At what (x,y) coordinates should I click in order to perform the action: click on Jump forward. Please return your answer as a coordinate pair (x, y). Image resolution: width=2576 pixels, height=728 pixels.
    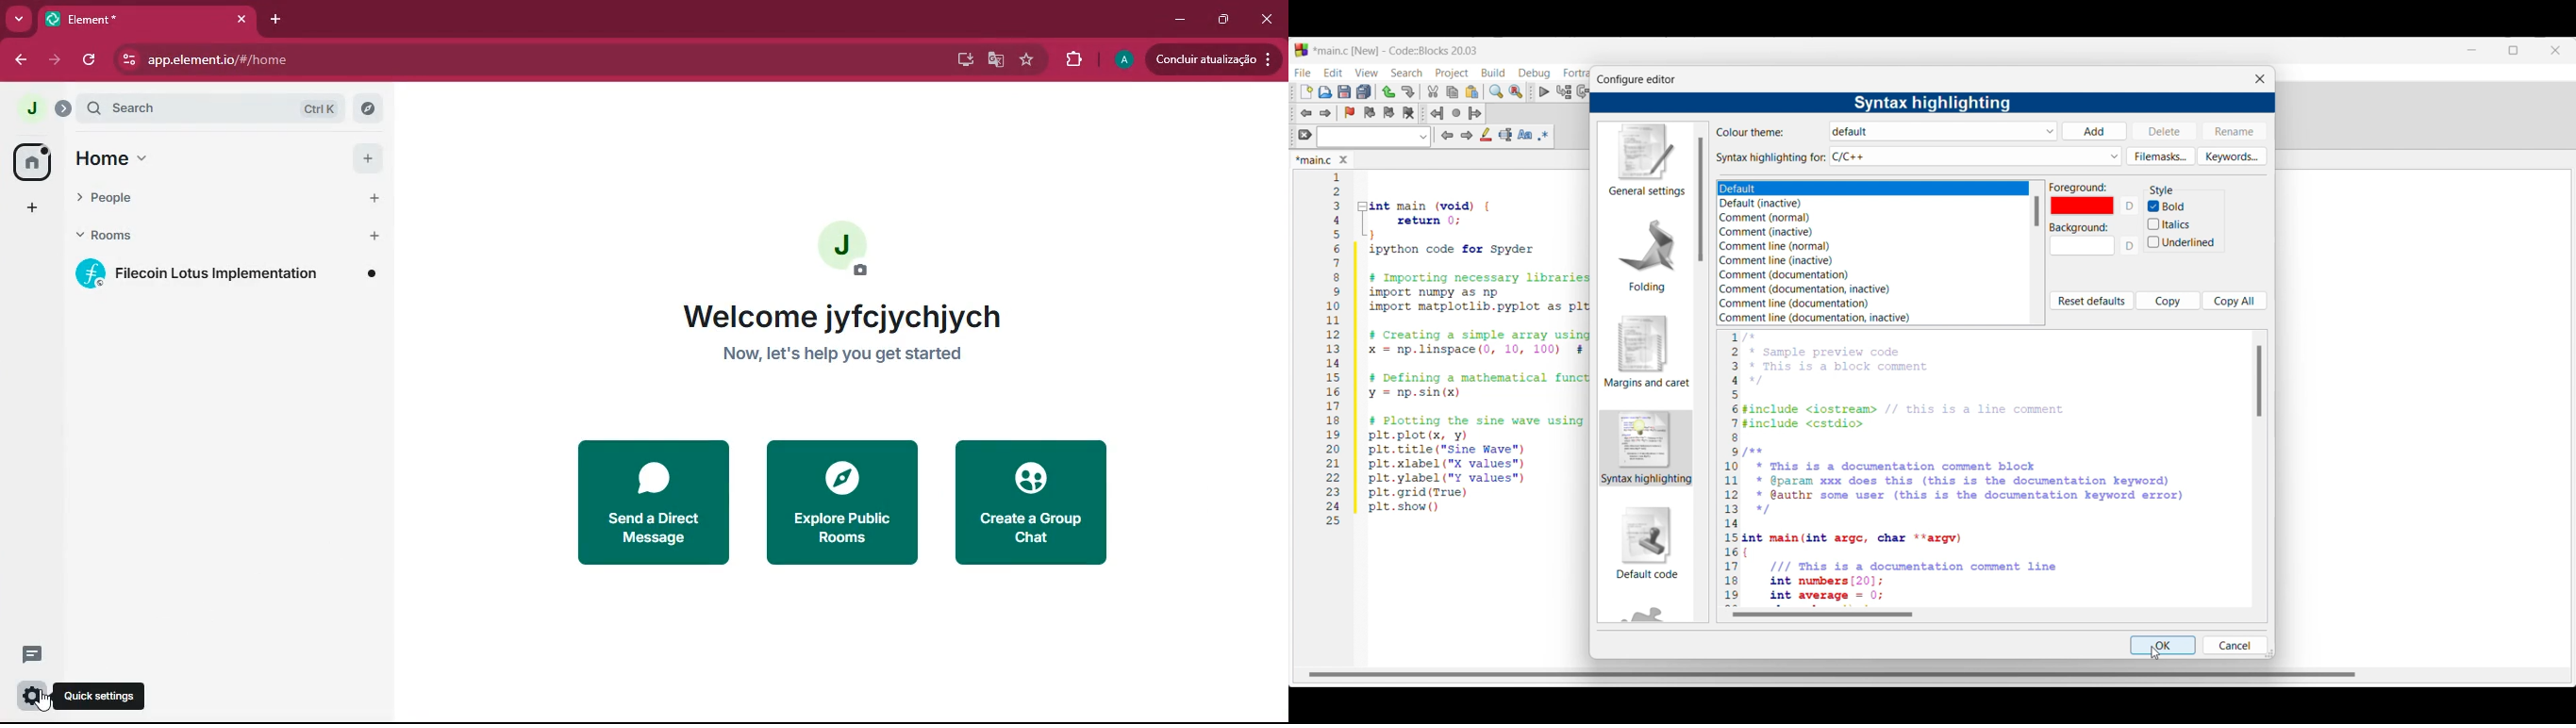
    Looking at the image, I should click on (1475, 113).